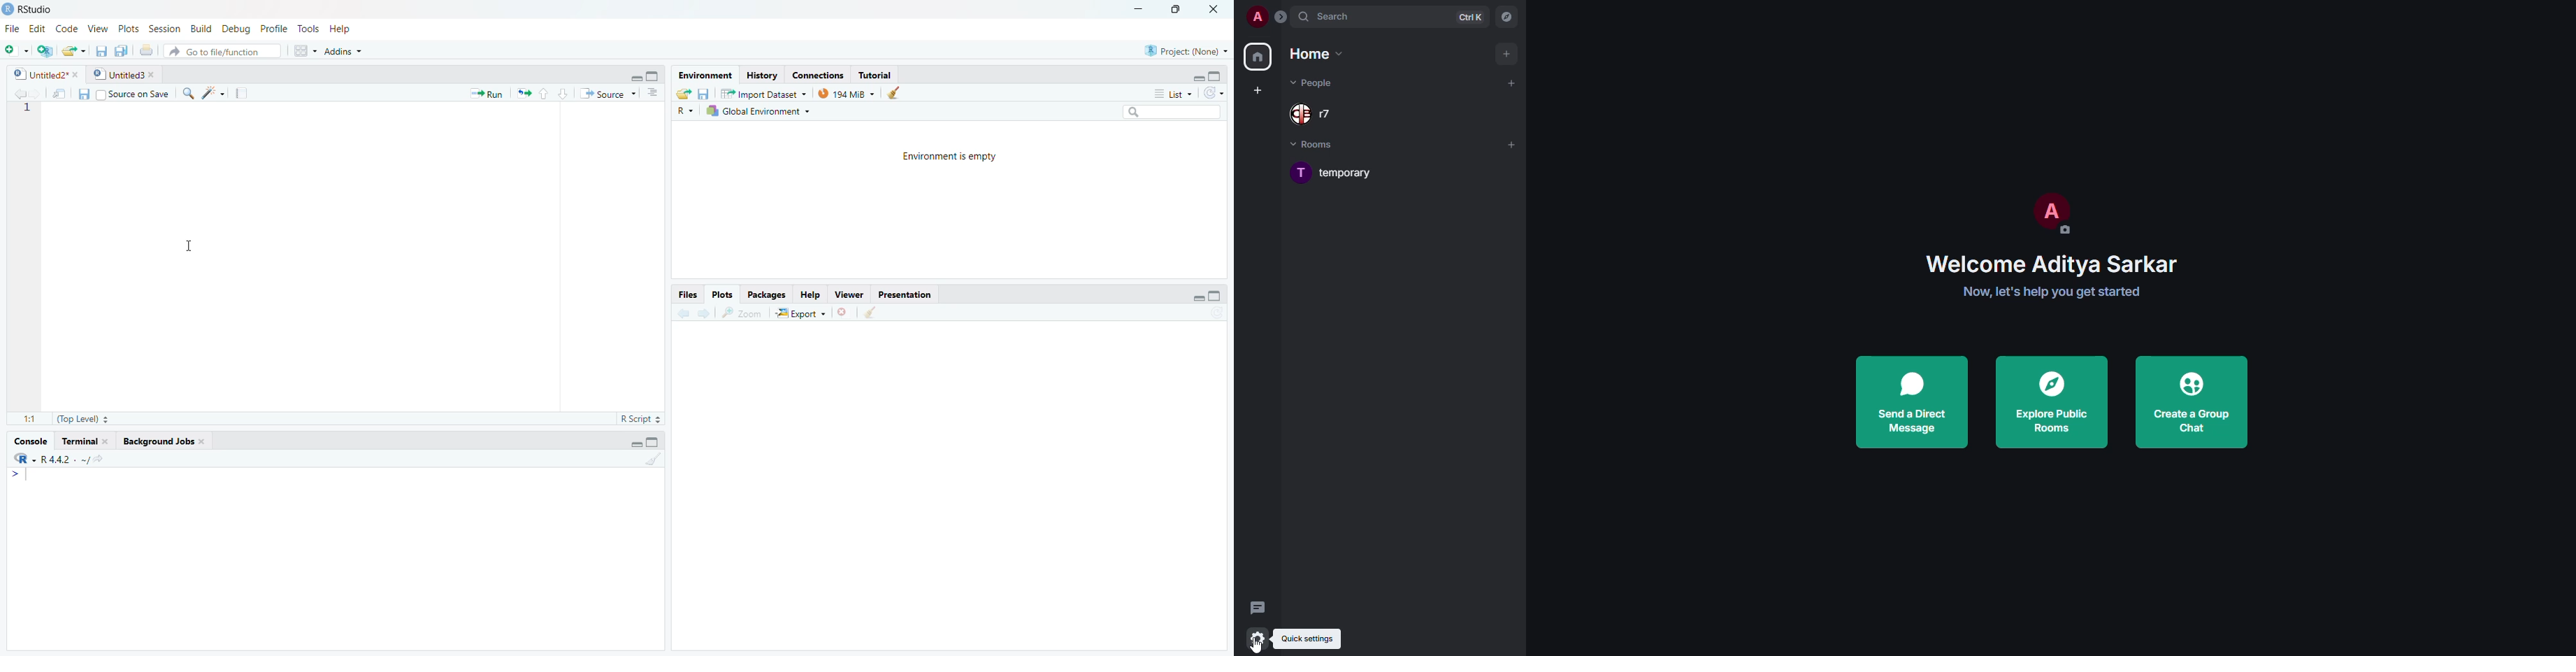 The image size is (2576, 672). What do you see at coordinates (879, 75) in the screenshot?
I see `Tutorial` at bounding box center [879, 75].